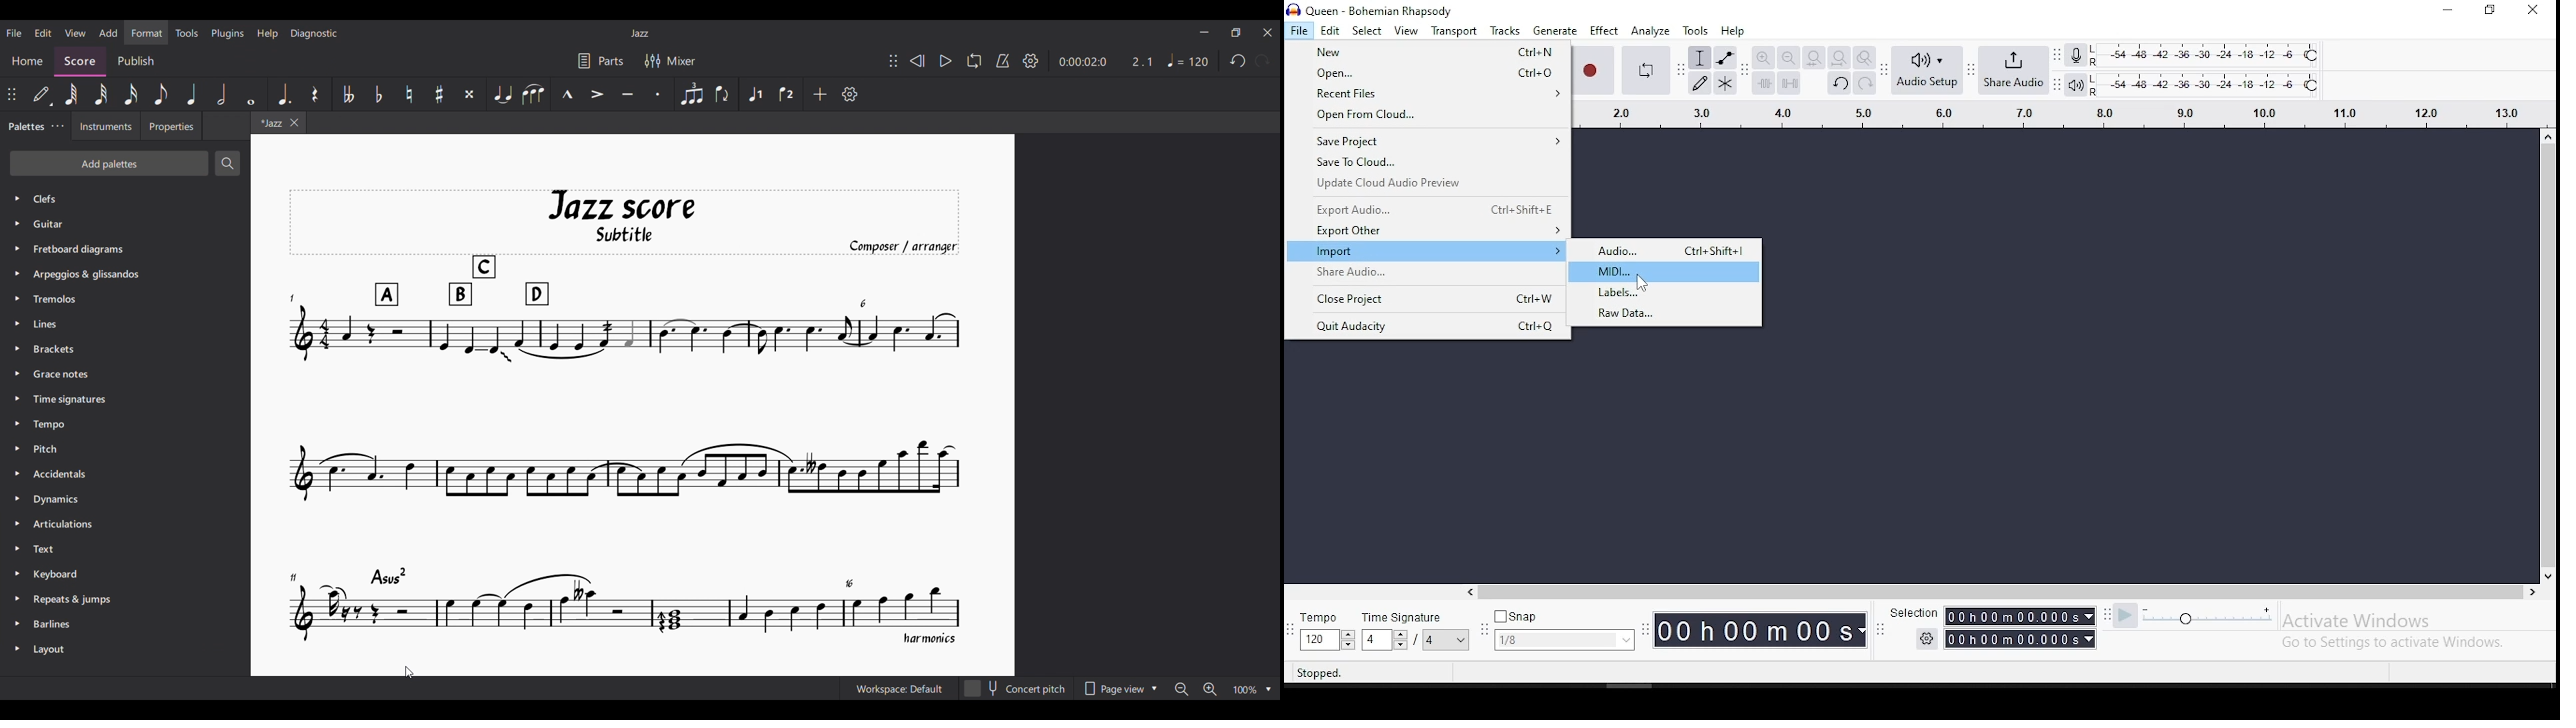 Image resolution: width=2576 pixels, height=728 pixels. What do you see at coordinates (917, 61) in the screenshot?
I see `Rewind` at bounding box center [917, 61].